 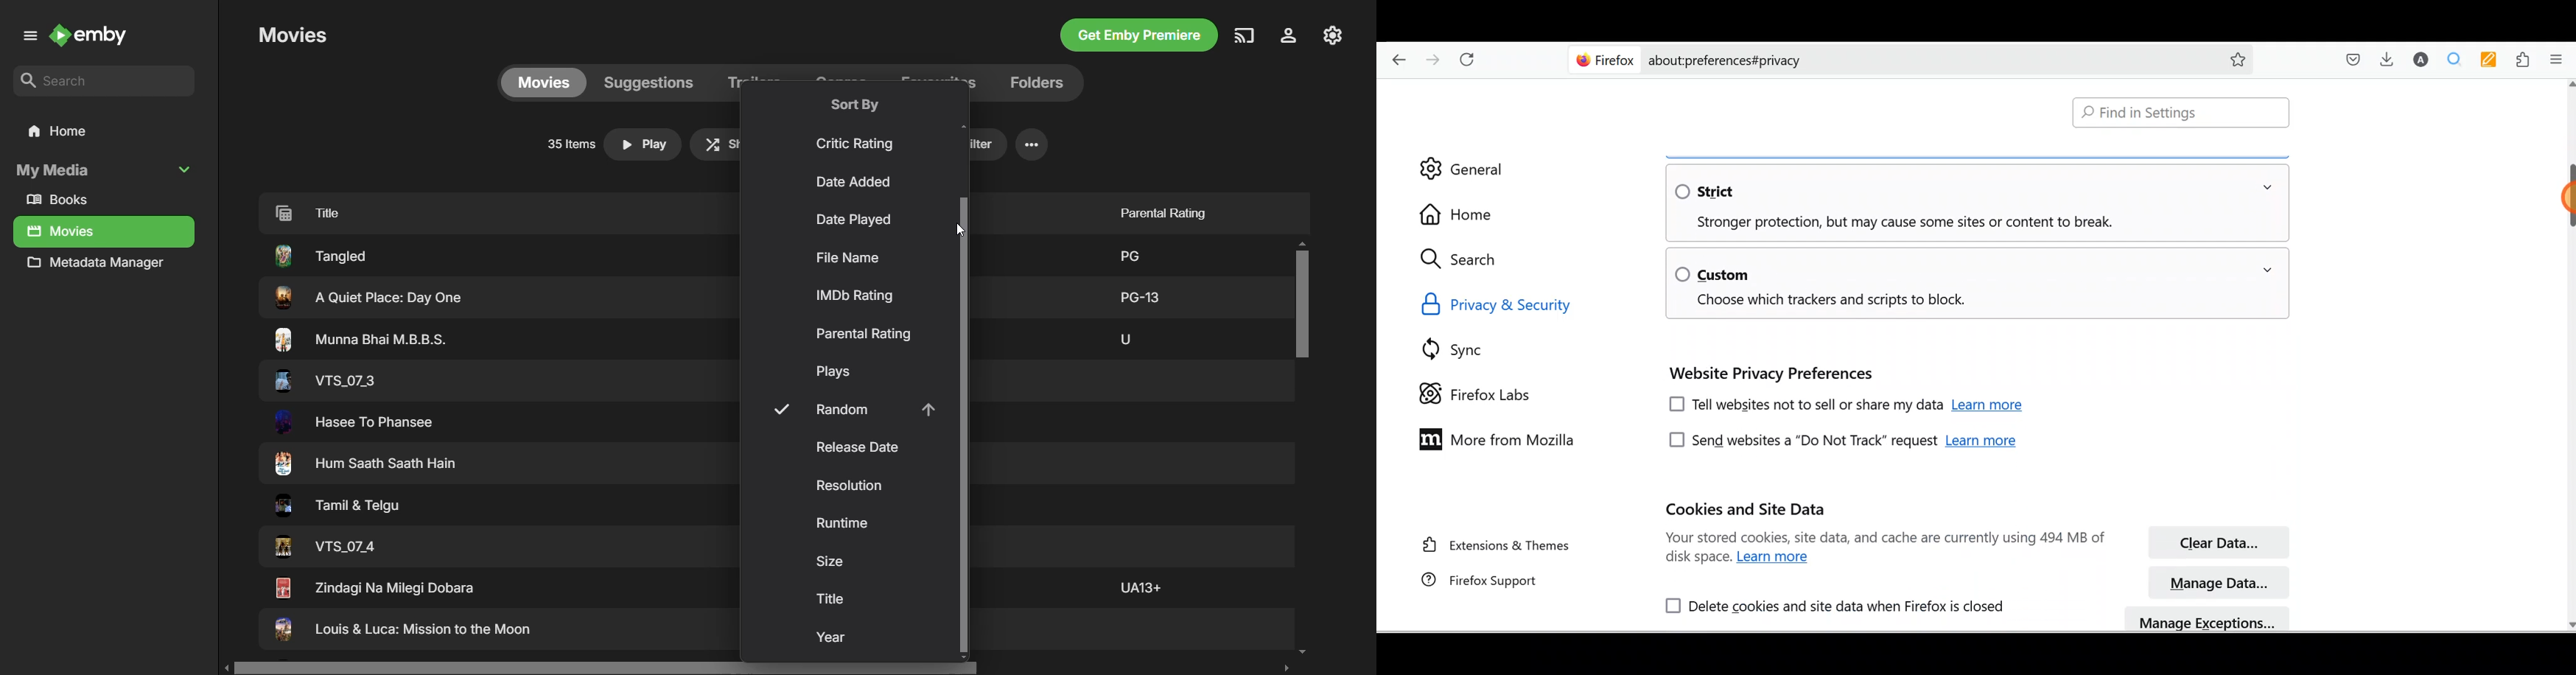 What do you see at coordinates (852, 221) in the screenshot?
I see `Date Played` at bounding box center [852, 221].